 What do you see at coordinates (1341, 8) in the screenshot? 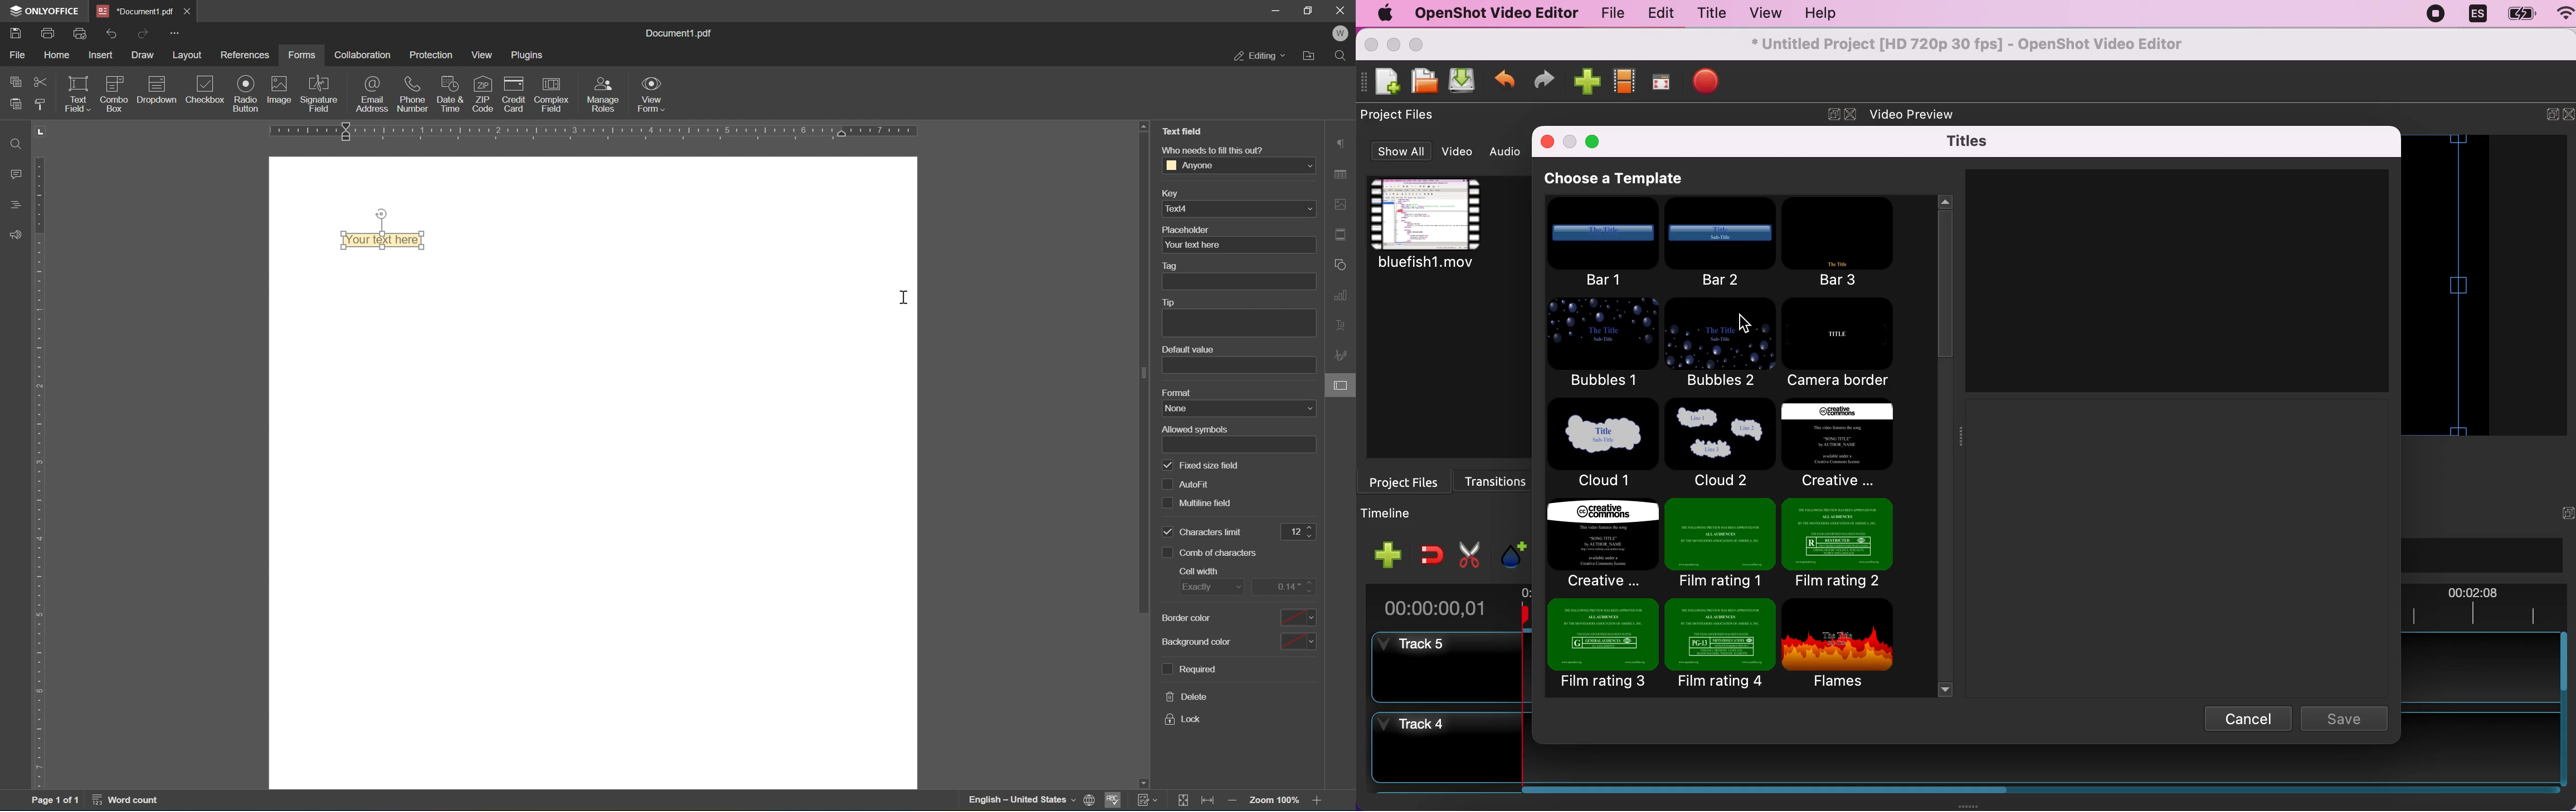
I see `close` at bounding box center [1341, 8].